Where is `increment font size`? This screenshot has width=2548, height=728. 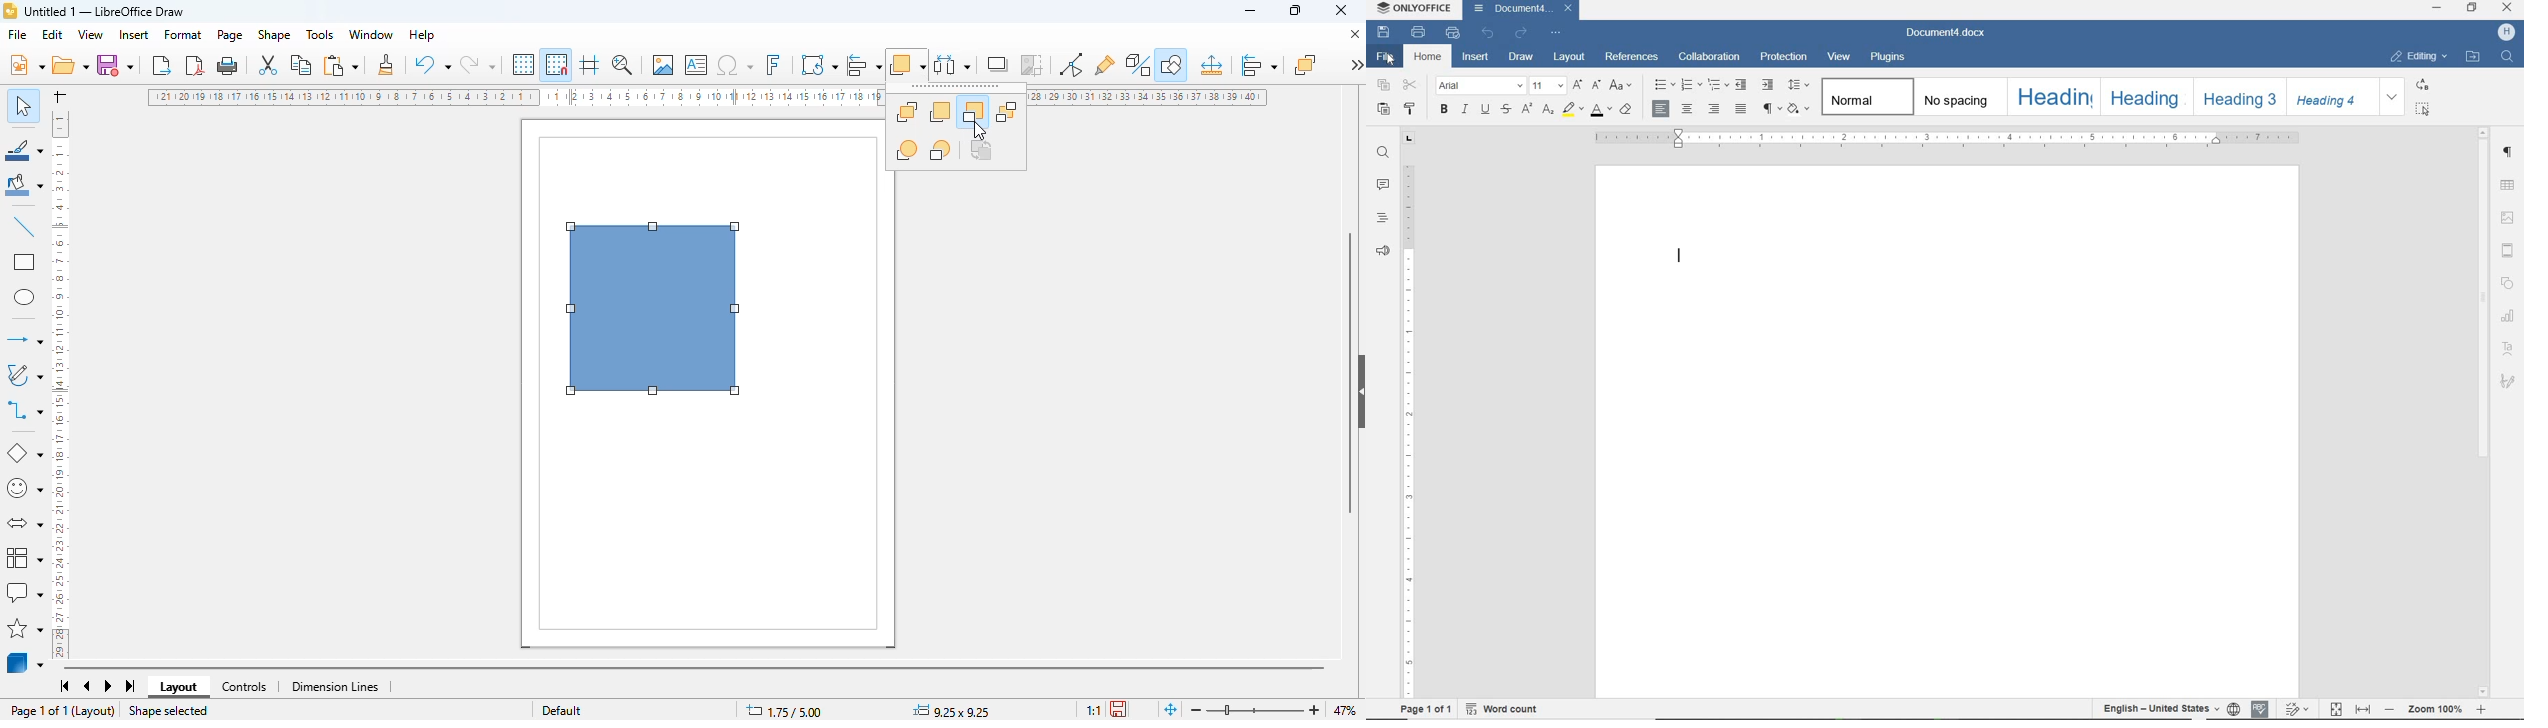 increment font size is located at coordinates (1580, 85).